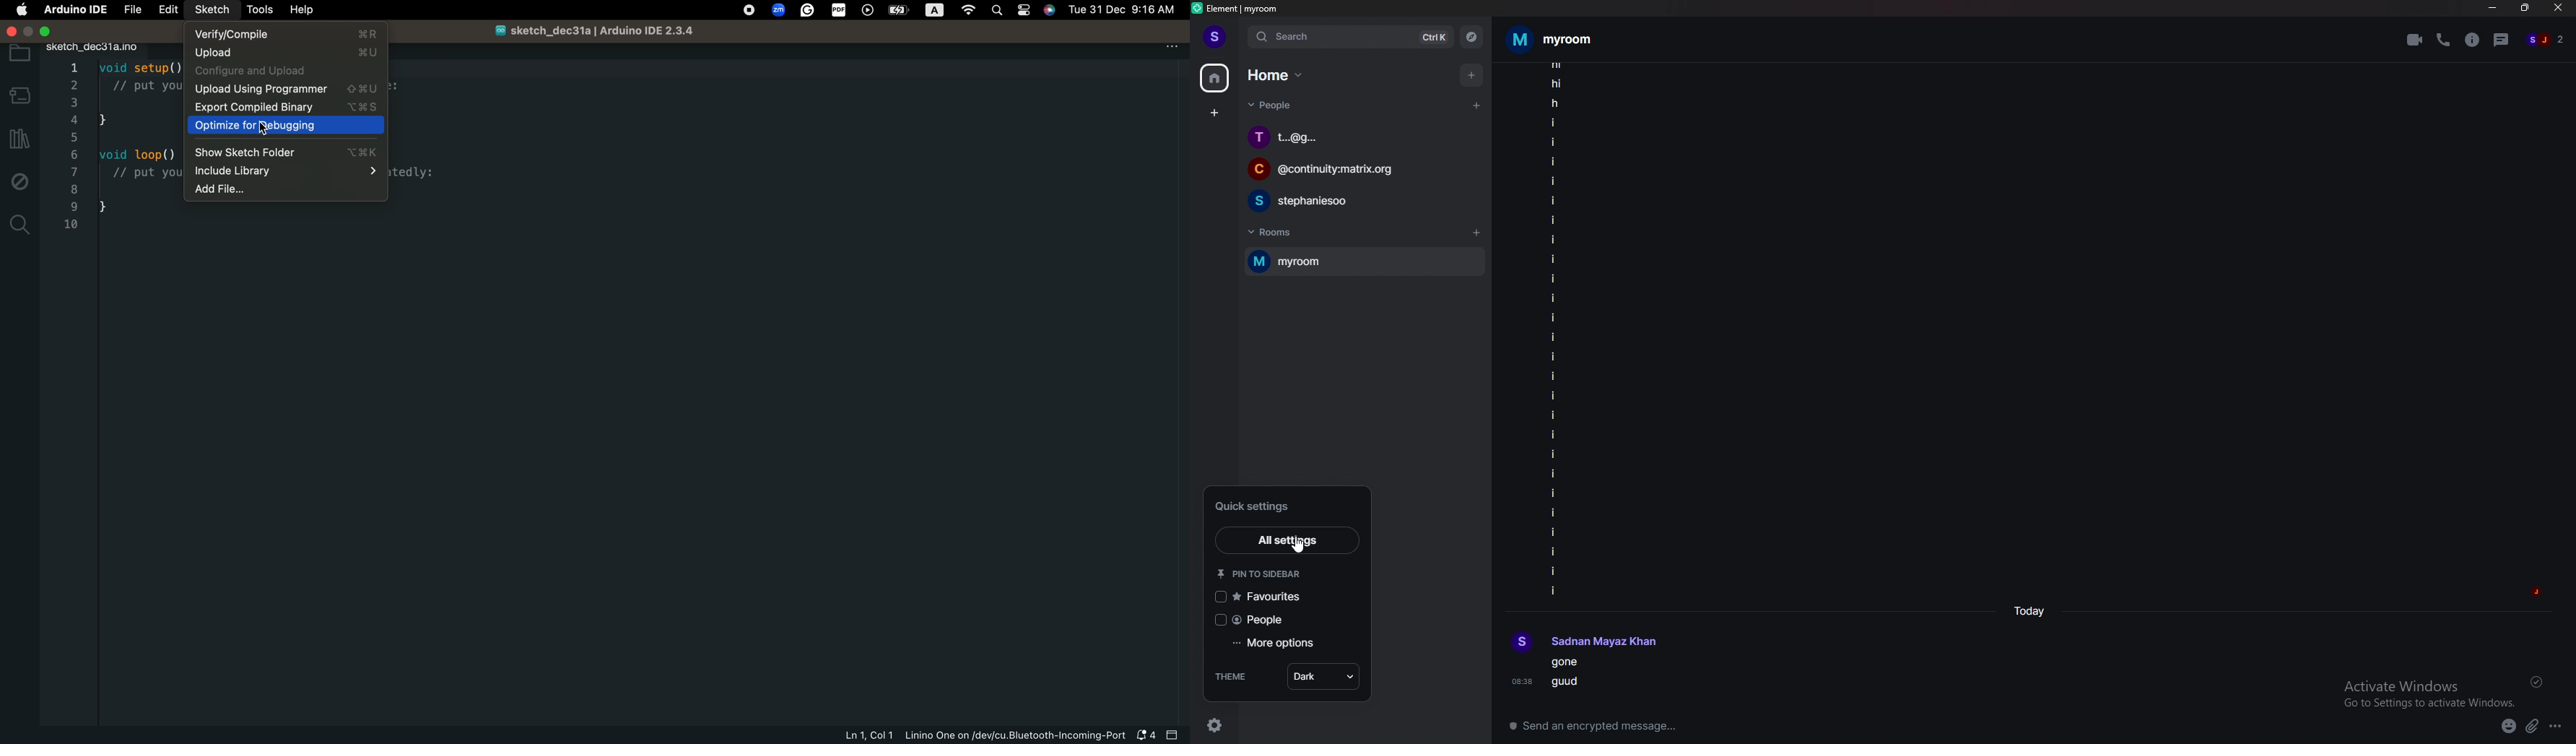 The height and width of the screenshot is (756, 2576). What do you see at coordinates (1473, 74) in the screenshot?
I see `add` at bounding box center [1473, 74].